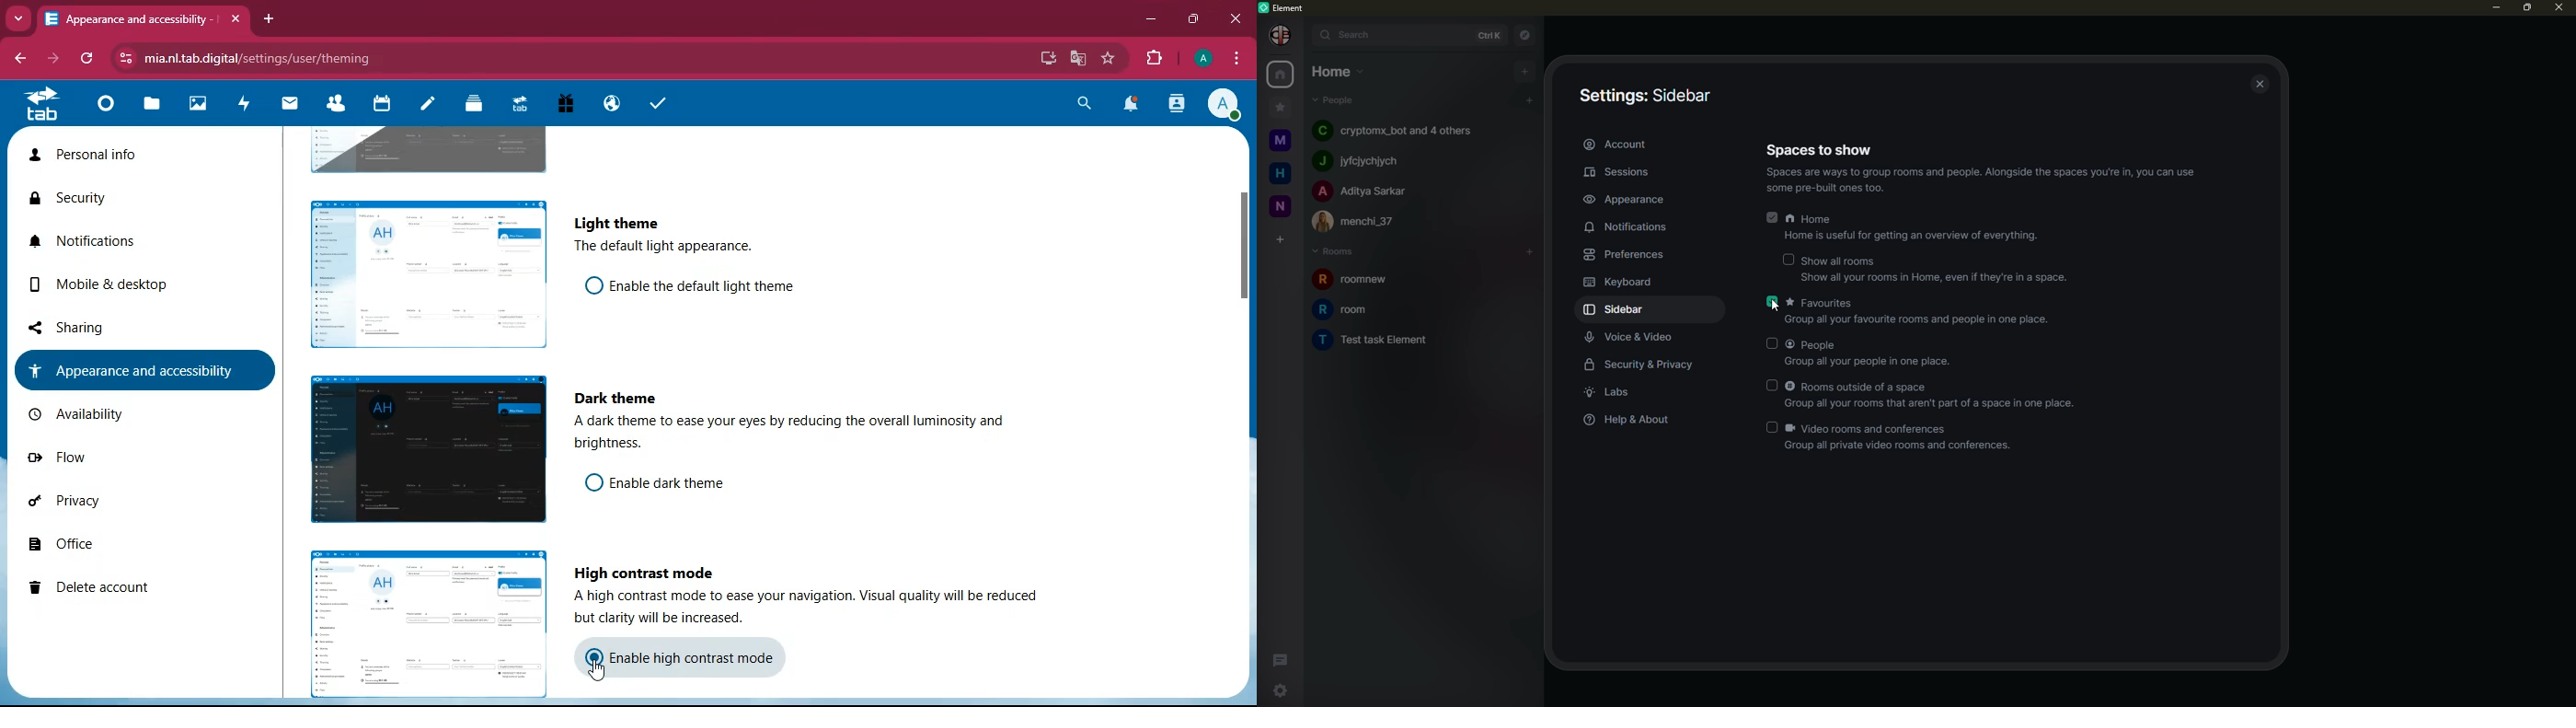 This screenshot has height=728, width=2576. What do you see at coordinates (1135, 106) in the screenshot?
I see `notifications` at bounding box center [1135, 106].